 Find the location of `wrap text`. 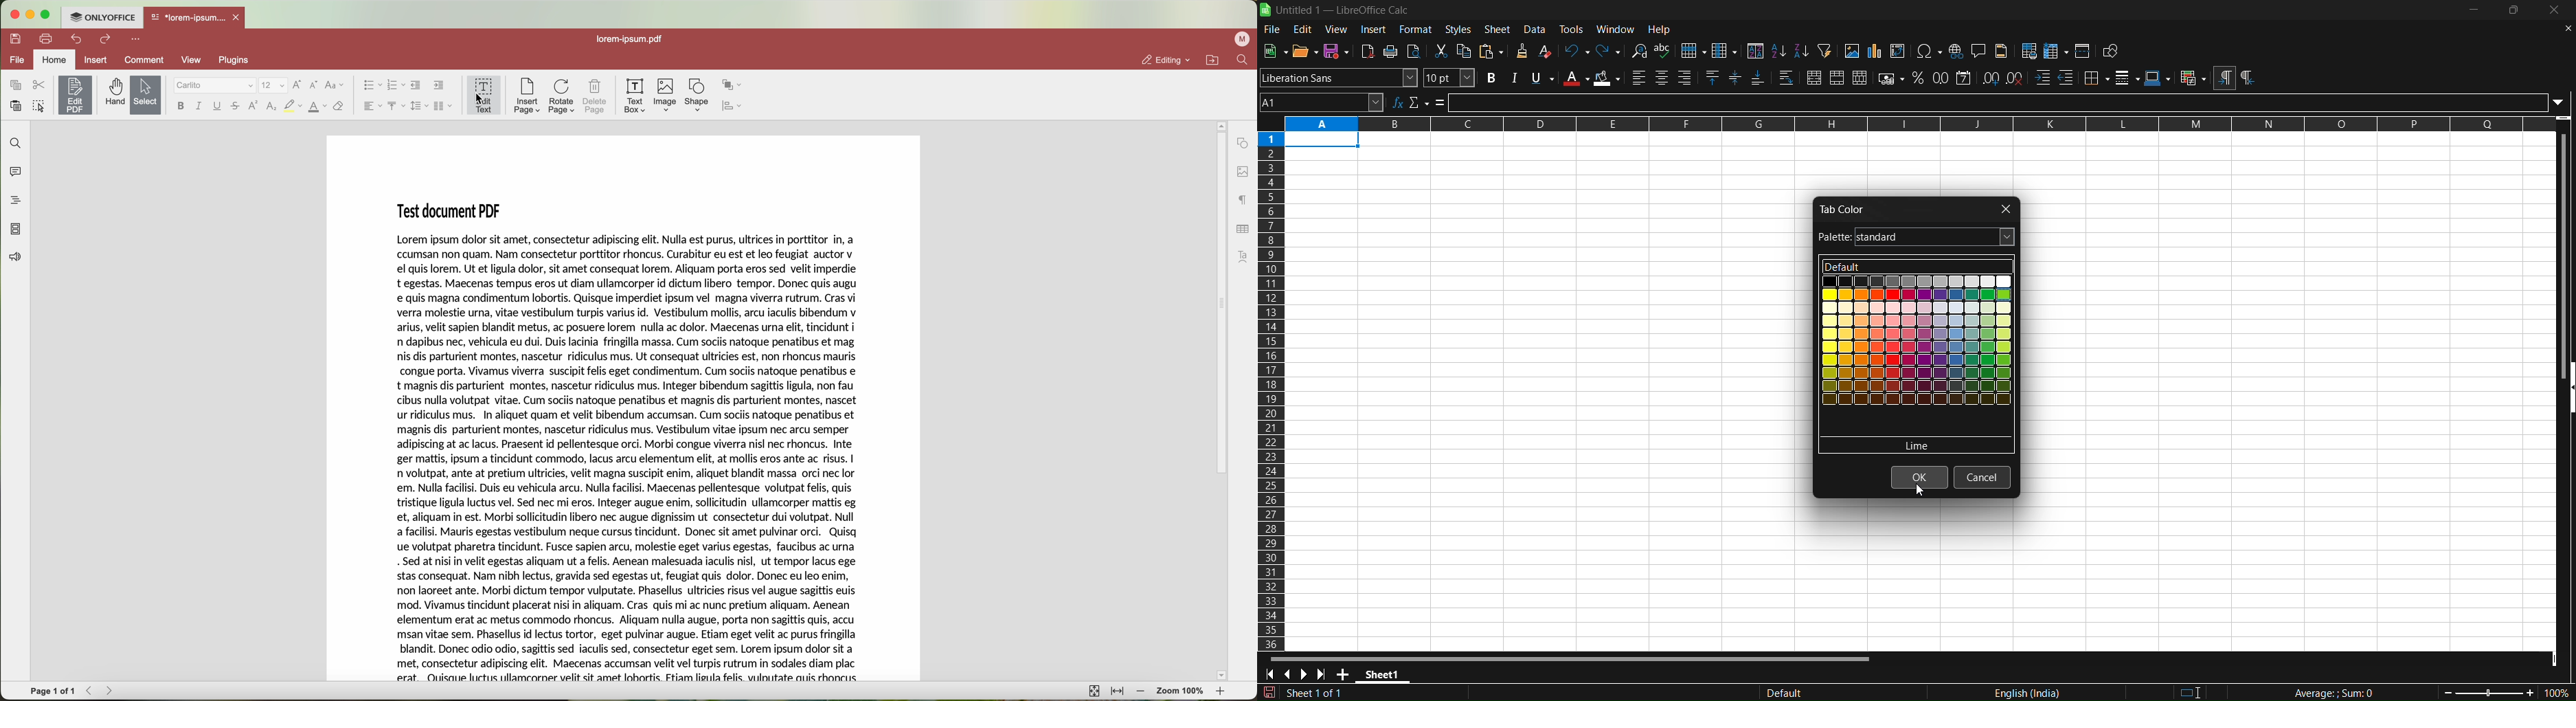

wrap text is located at coordinates (1787, 79).